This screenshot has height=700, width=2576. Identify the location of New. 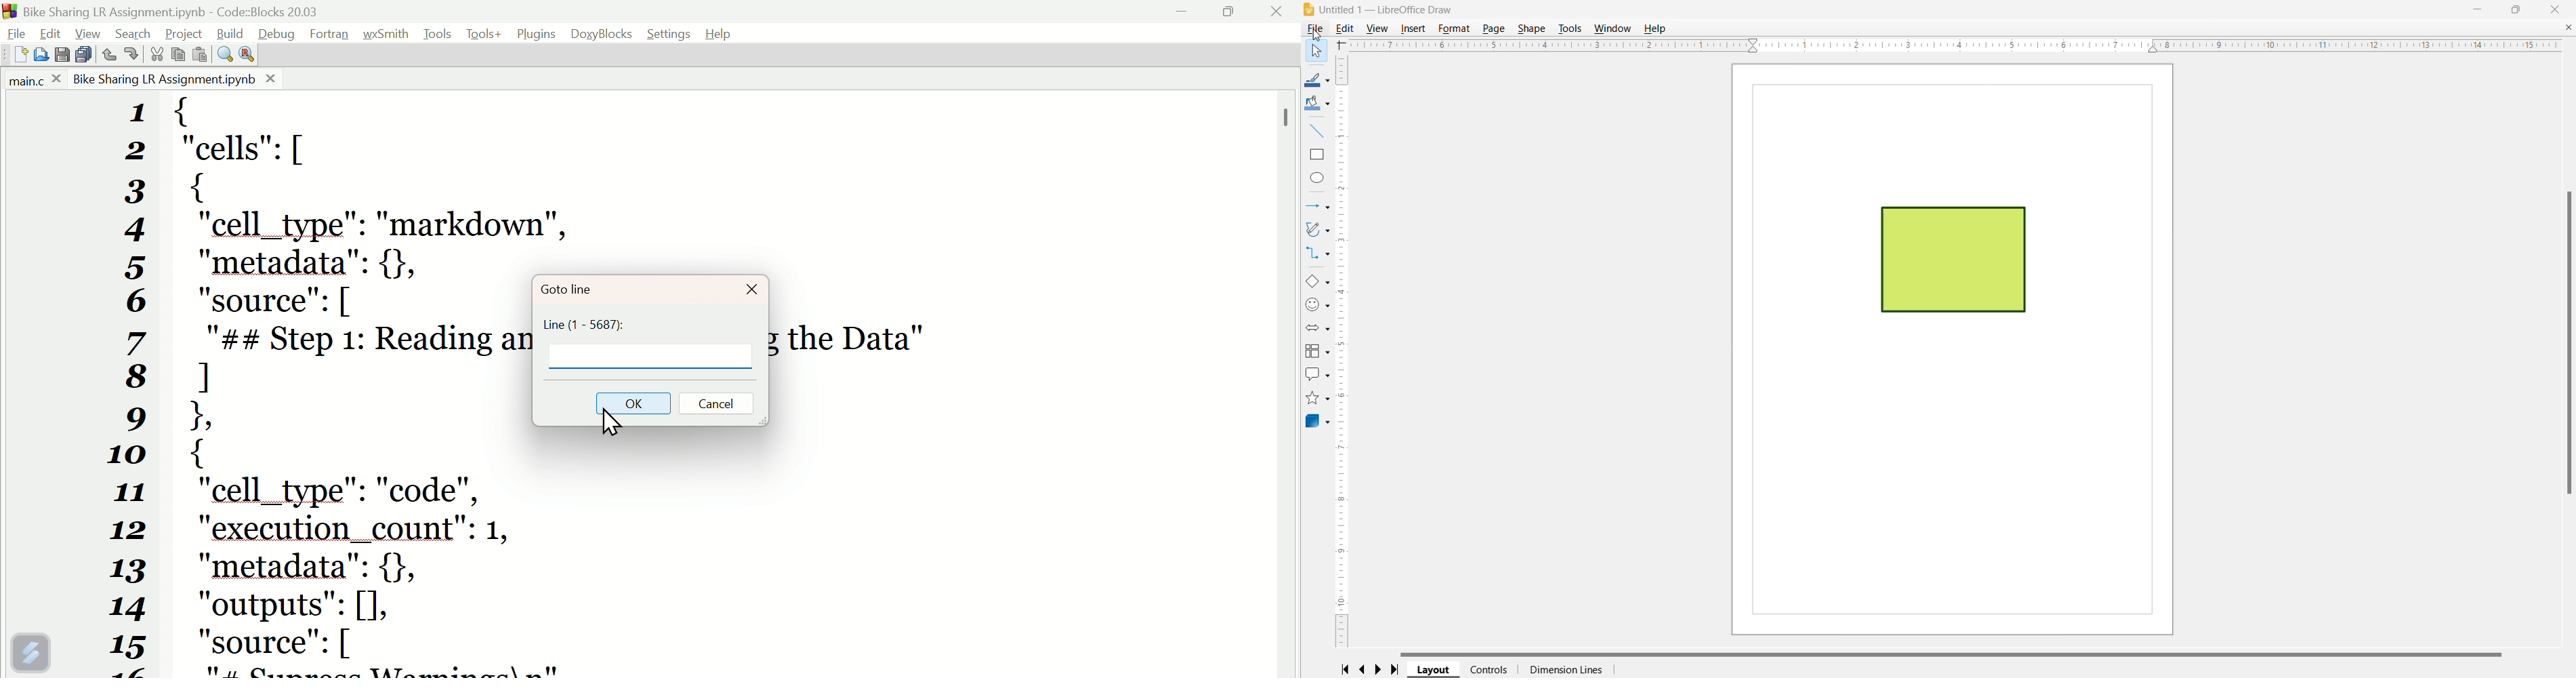
(16, 56).